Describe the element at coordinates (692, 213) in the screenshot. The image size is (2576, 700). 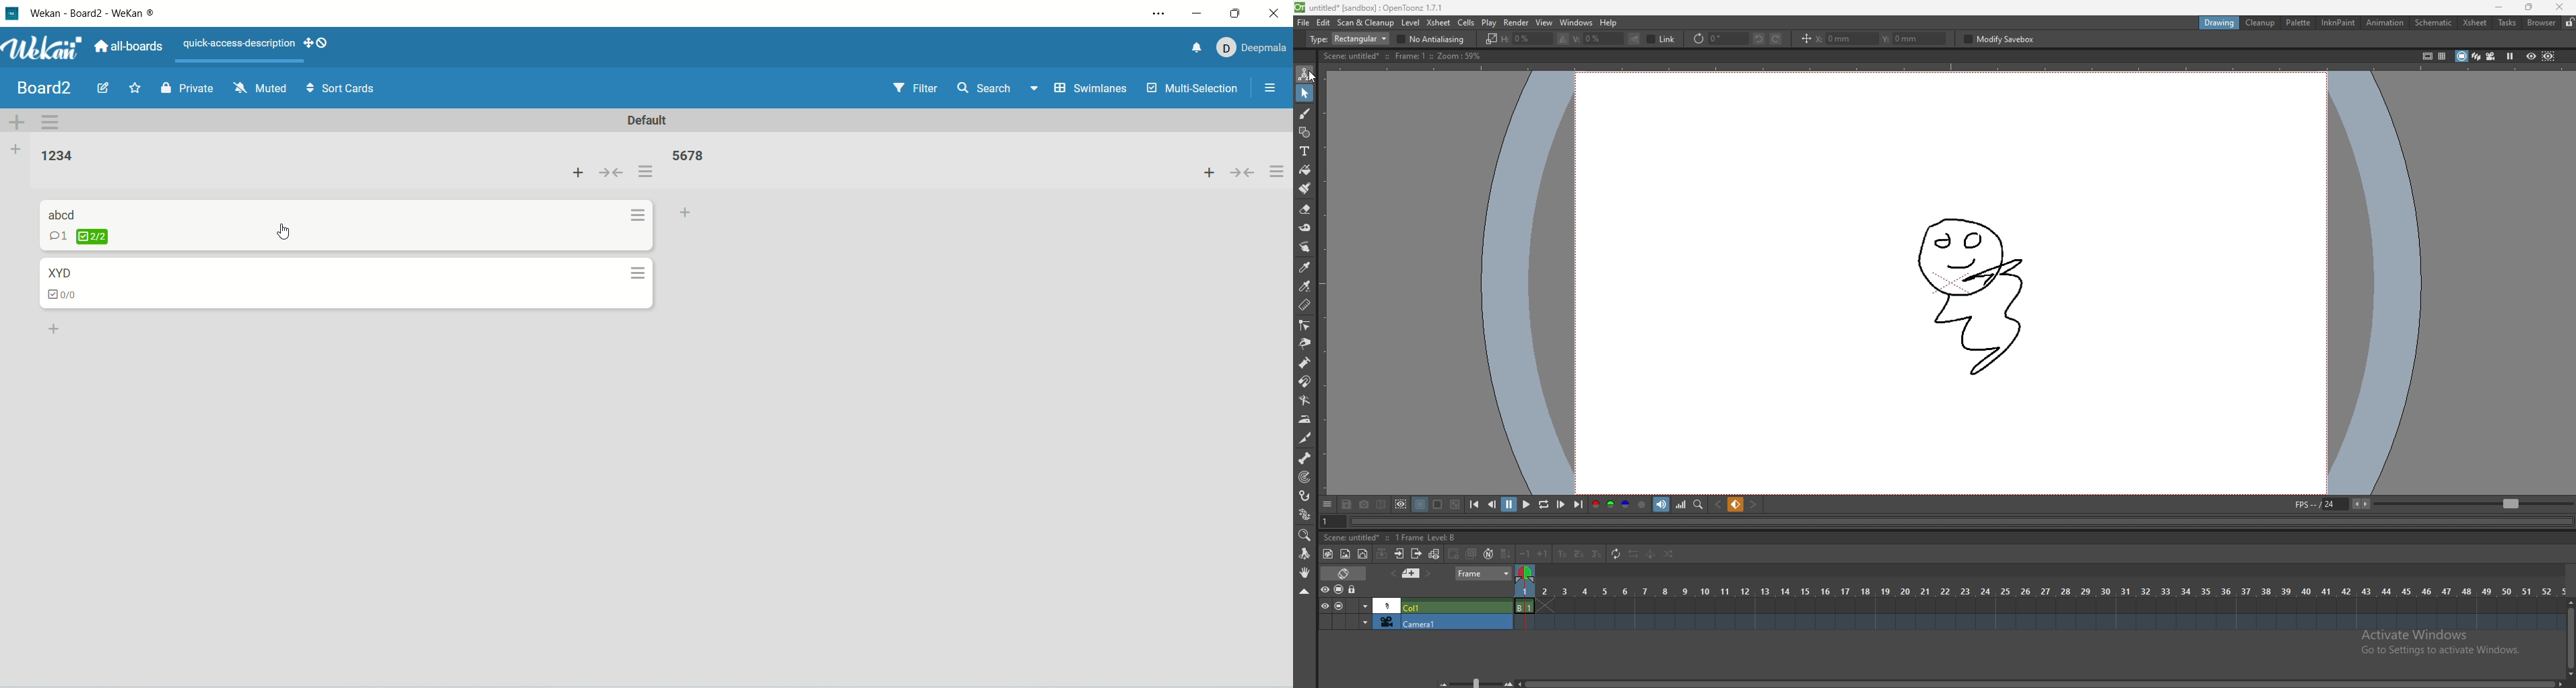
I see `add card` at that location.